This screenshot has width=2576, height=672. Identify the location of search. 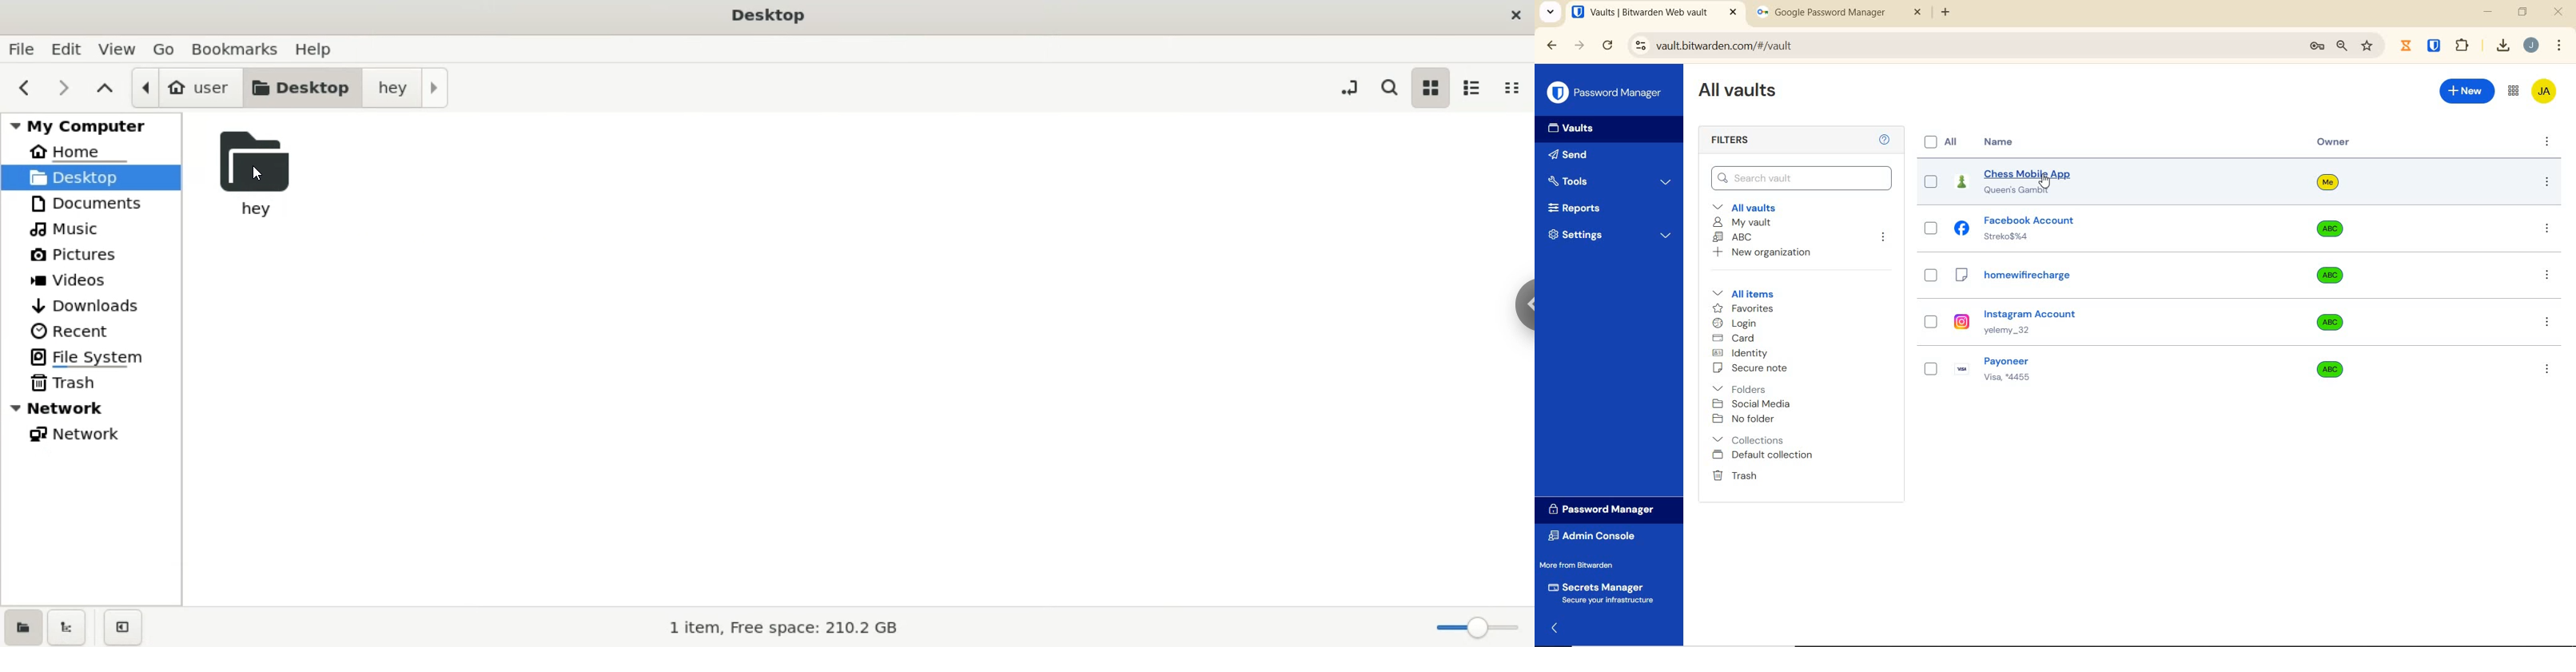
(1389, 88).